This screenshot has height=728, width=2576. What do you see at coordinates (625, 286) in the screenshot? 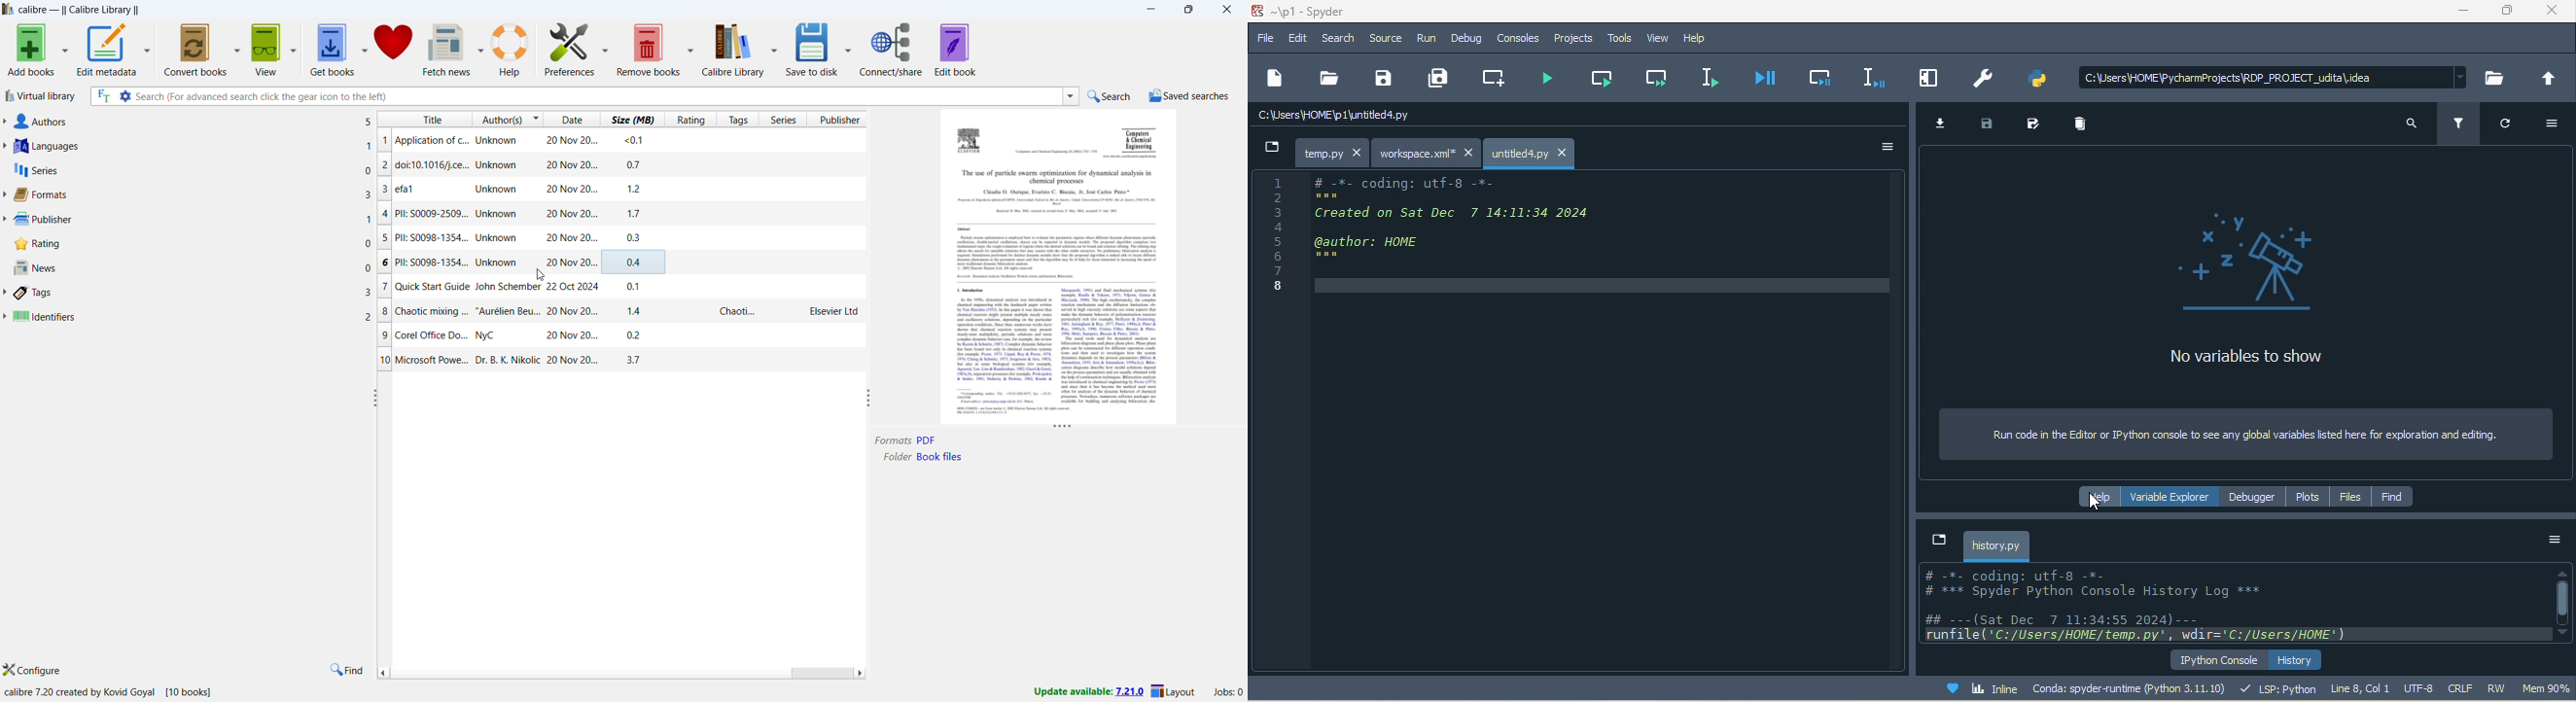
I see `Quick start Guide ` at bounding box center [625, 286].